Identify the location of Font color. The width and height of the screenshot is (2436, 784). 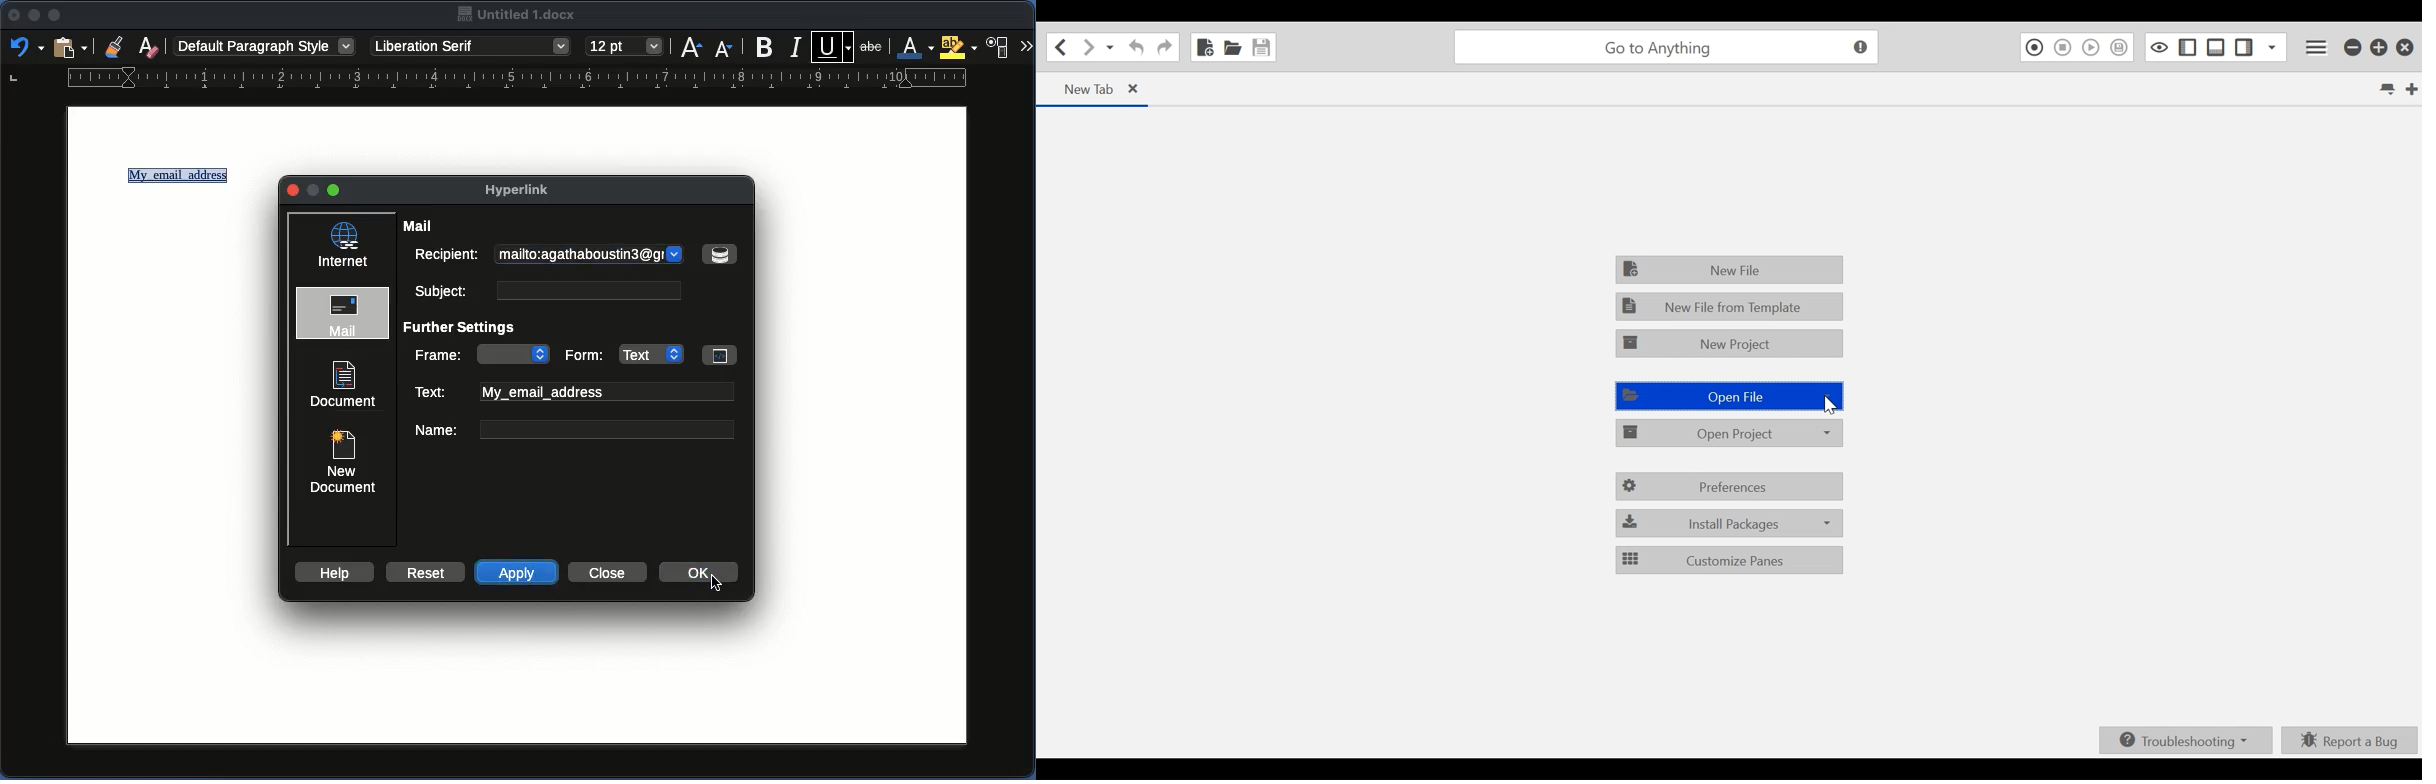
(912, 47).